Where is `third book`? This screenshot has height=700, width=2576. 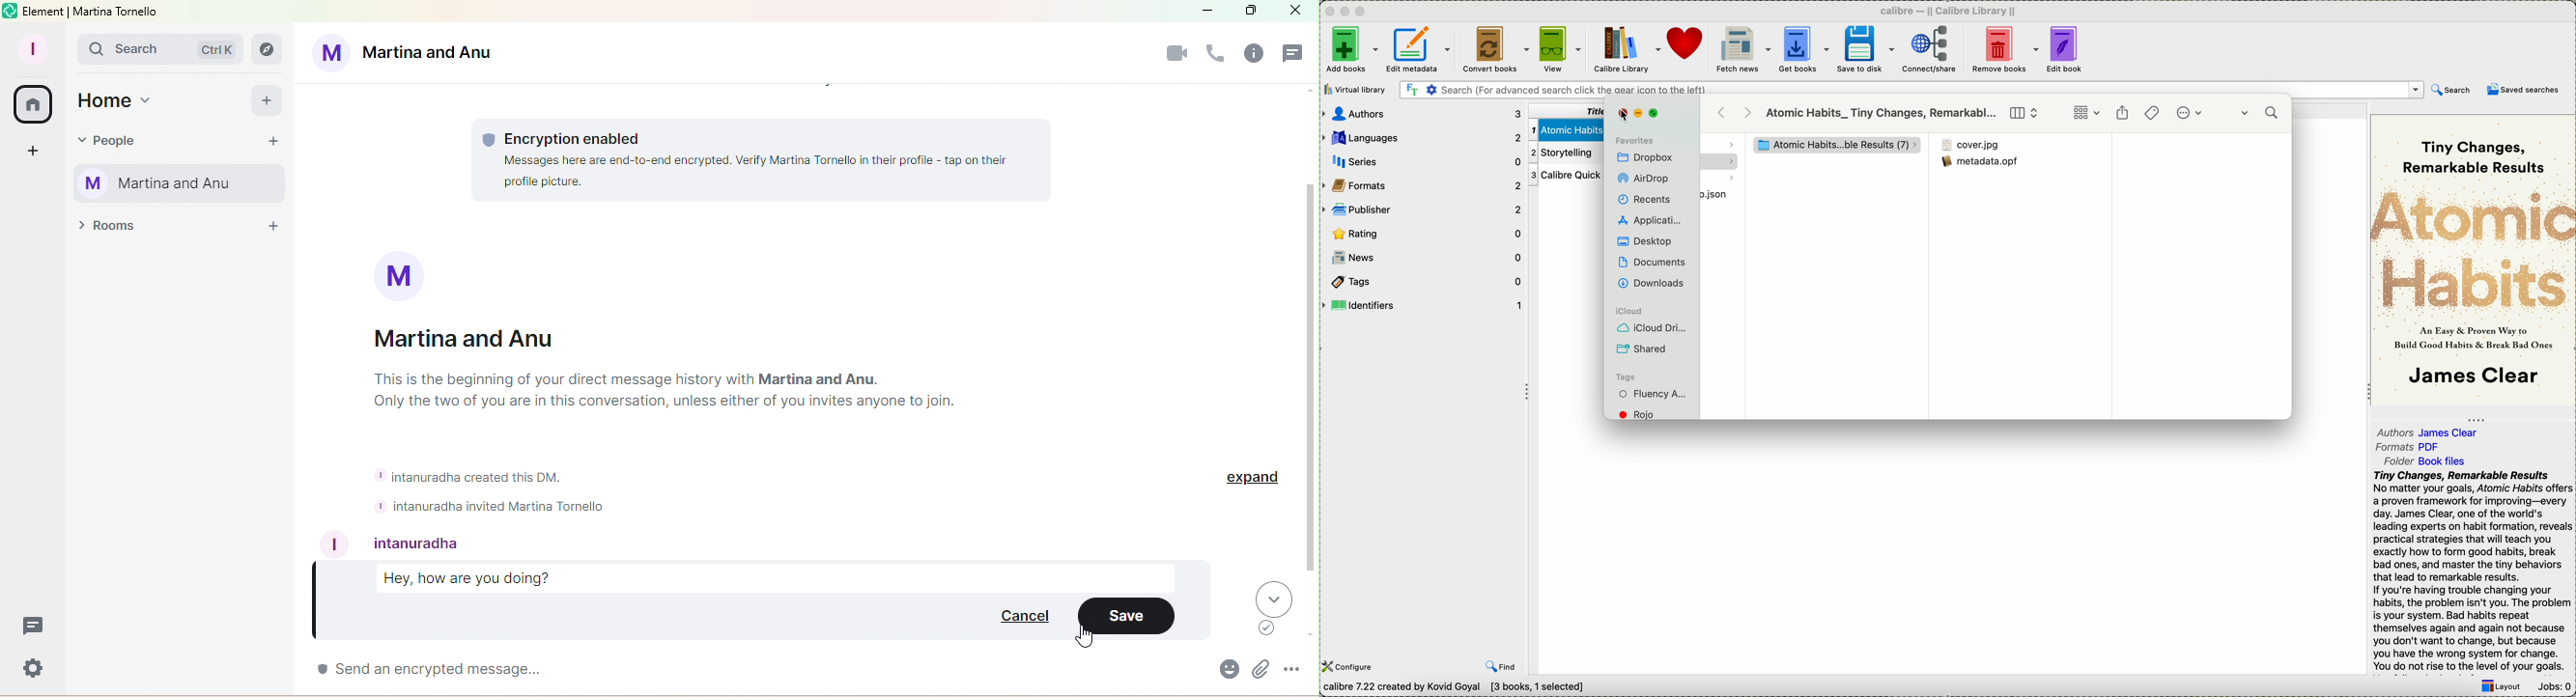 third book is located at coordinates (1564, 176).